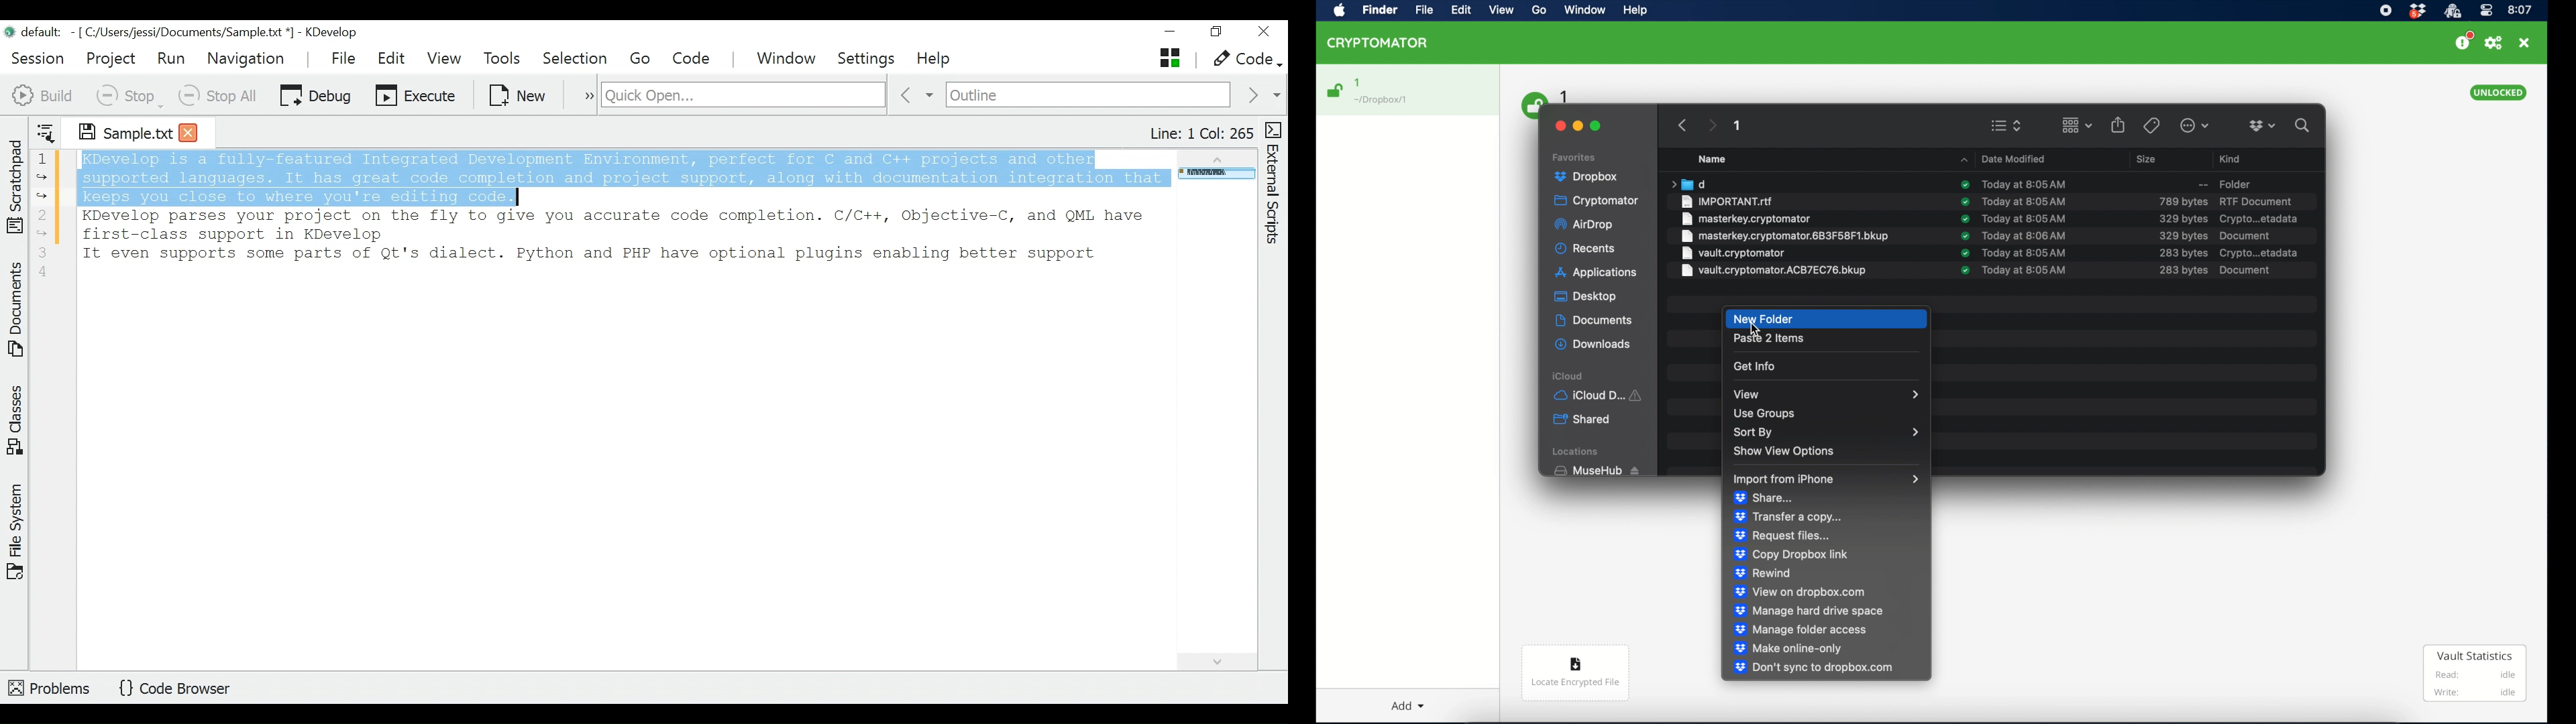 The height and width of the screenshot is (728, 2576). Describe the element at coordinates (2259, 219) in the screenshot. I see `crypto` at that location.